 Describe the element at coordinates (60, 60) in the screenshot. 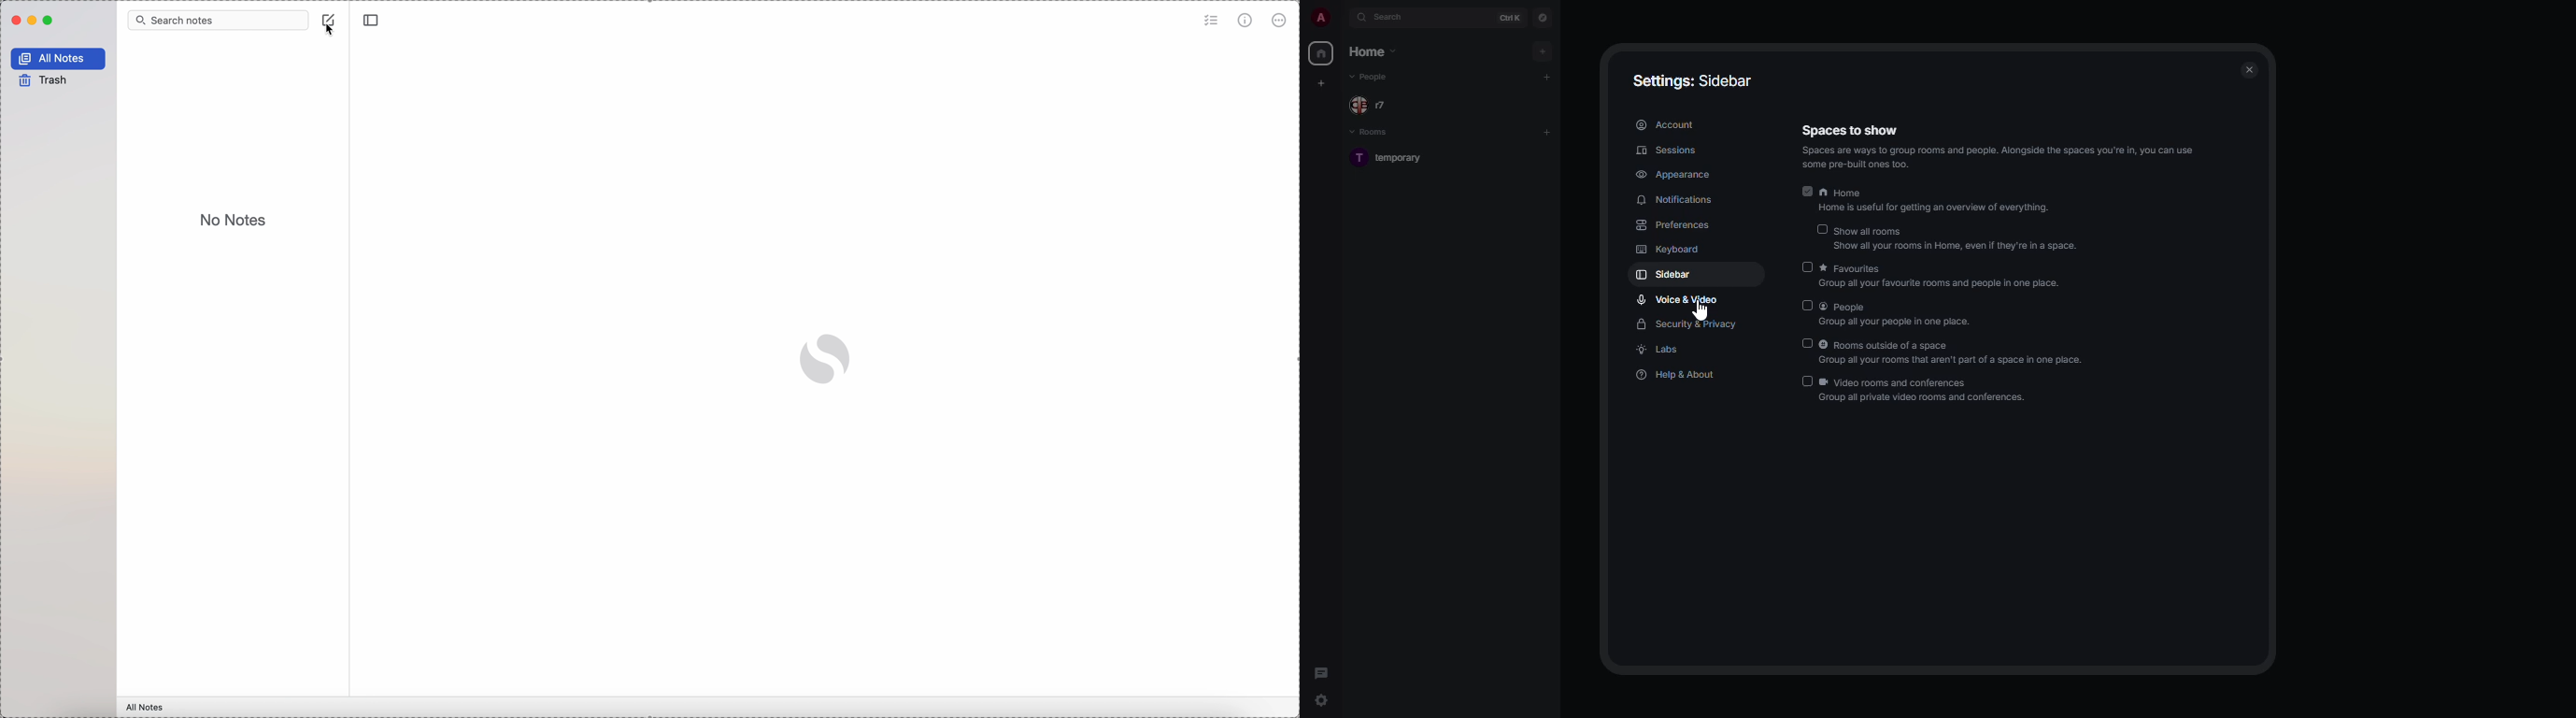

I see `all notes` at that location.